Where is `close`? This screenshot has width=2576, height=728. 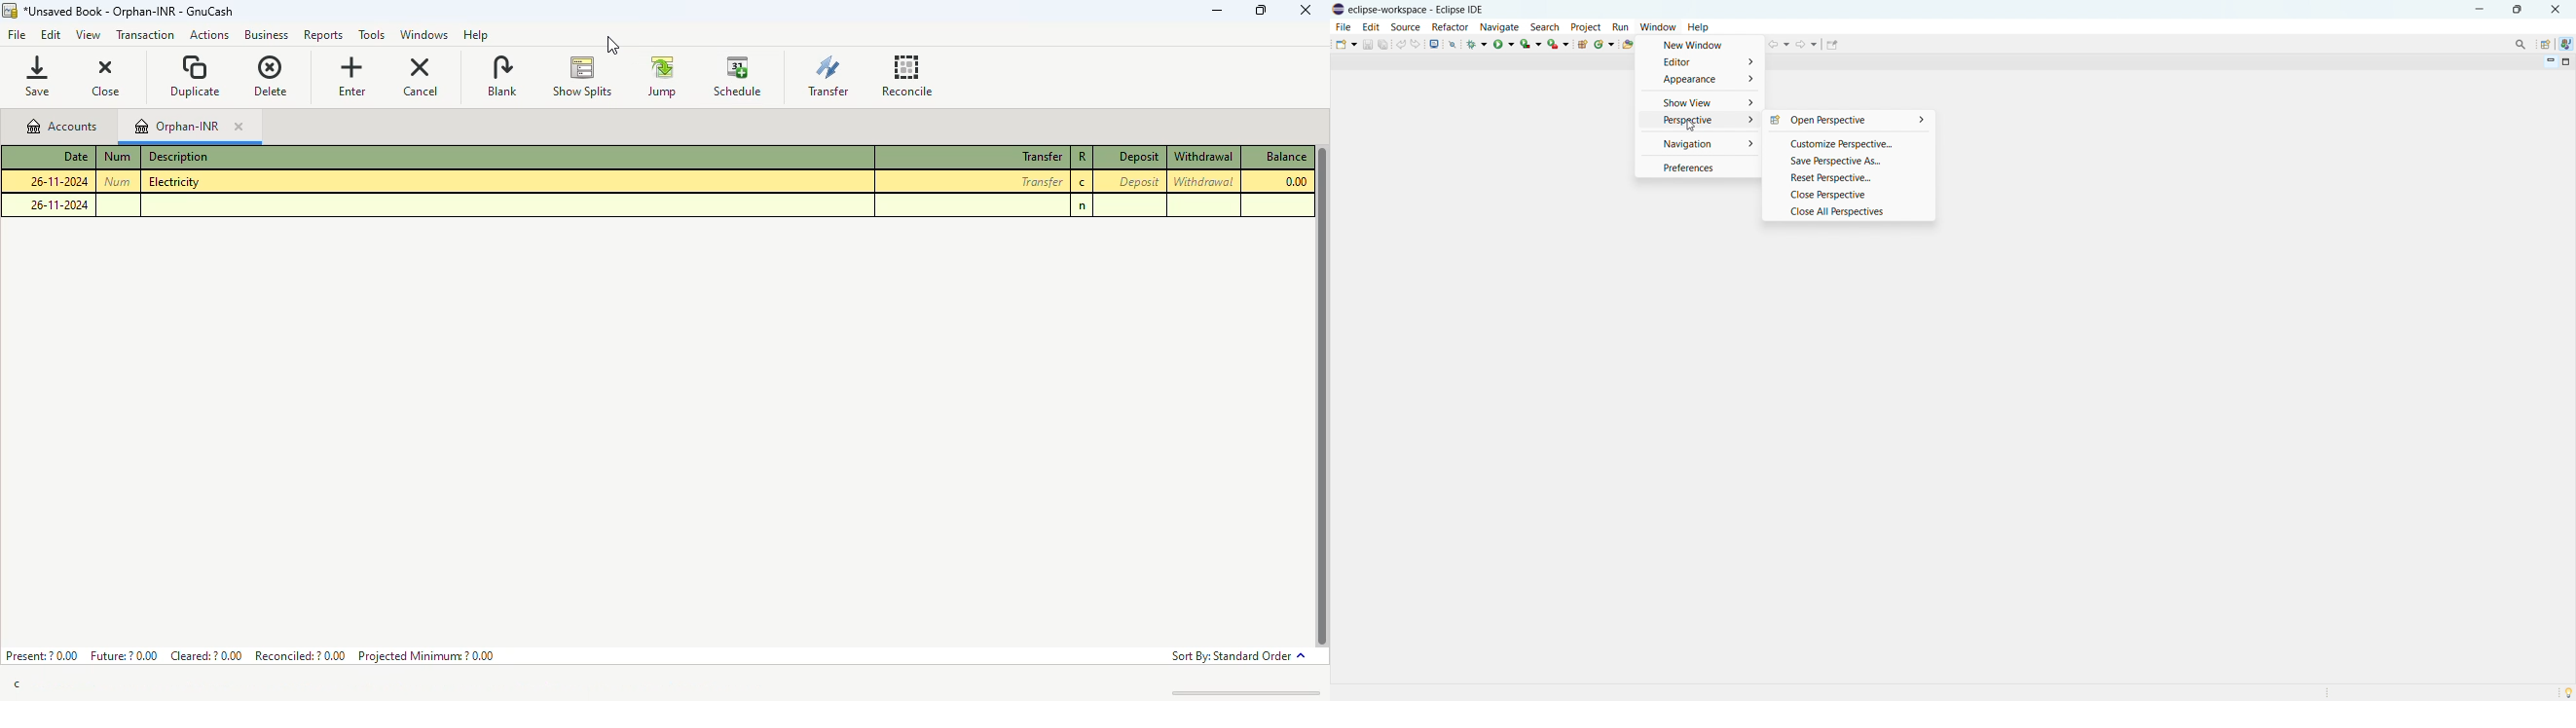 close is located at coordinates (108, 76).